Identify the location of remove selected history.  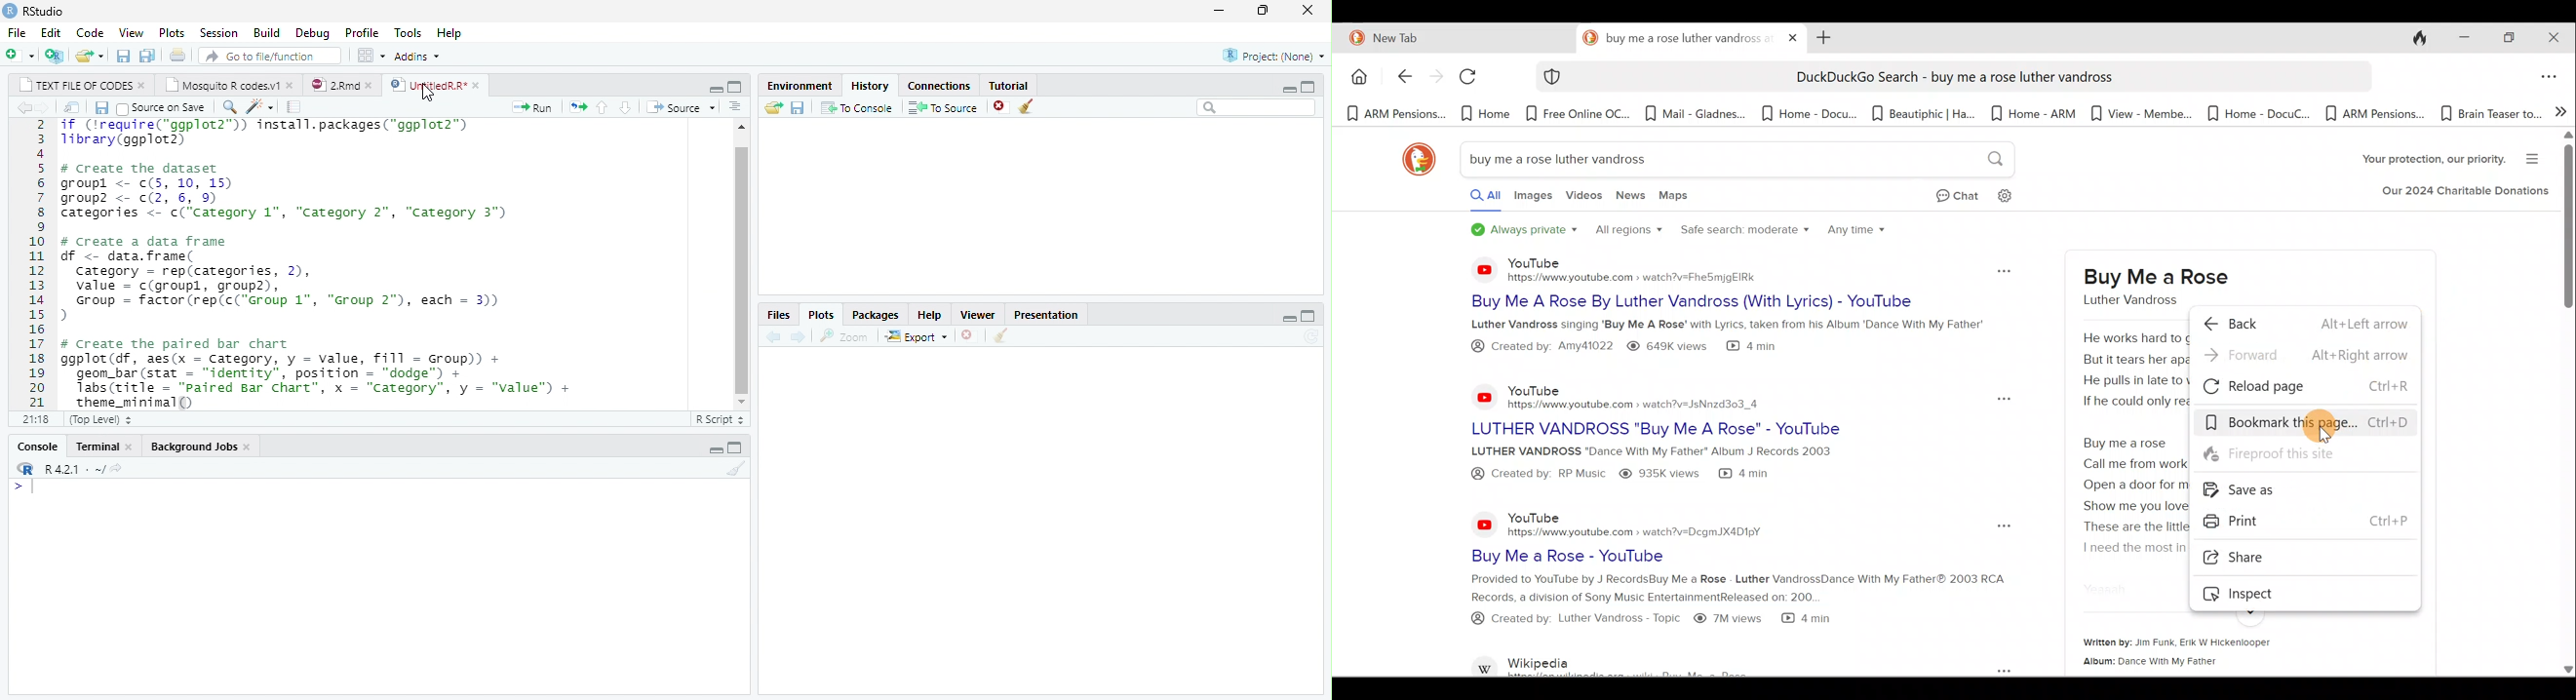
(995, 107).